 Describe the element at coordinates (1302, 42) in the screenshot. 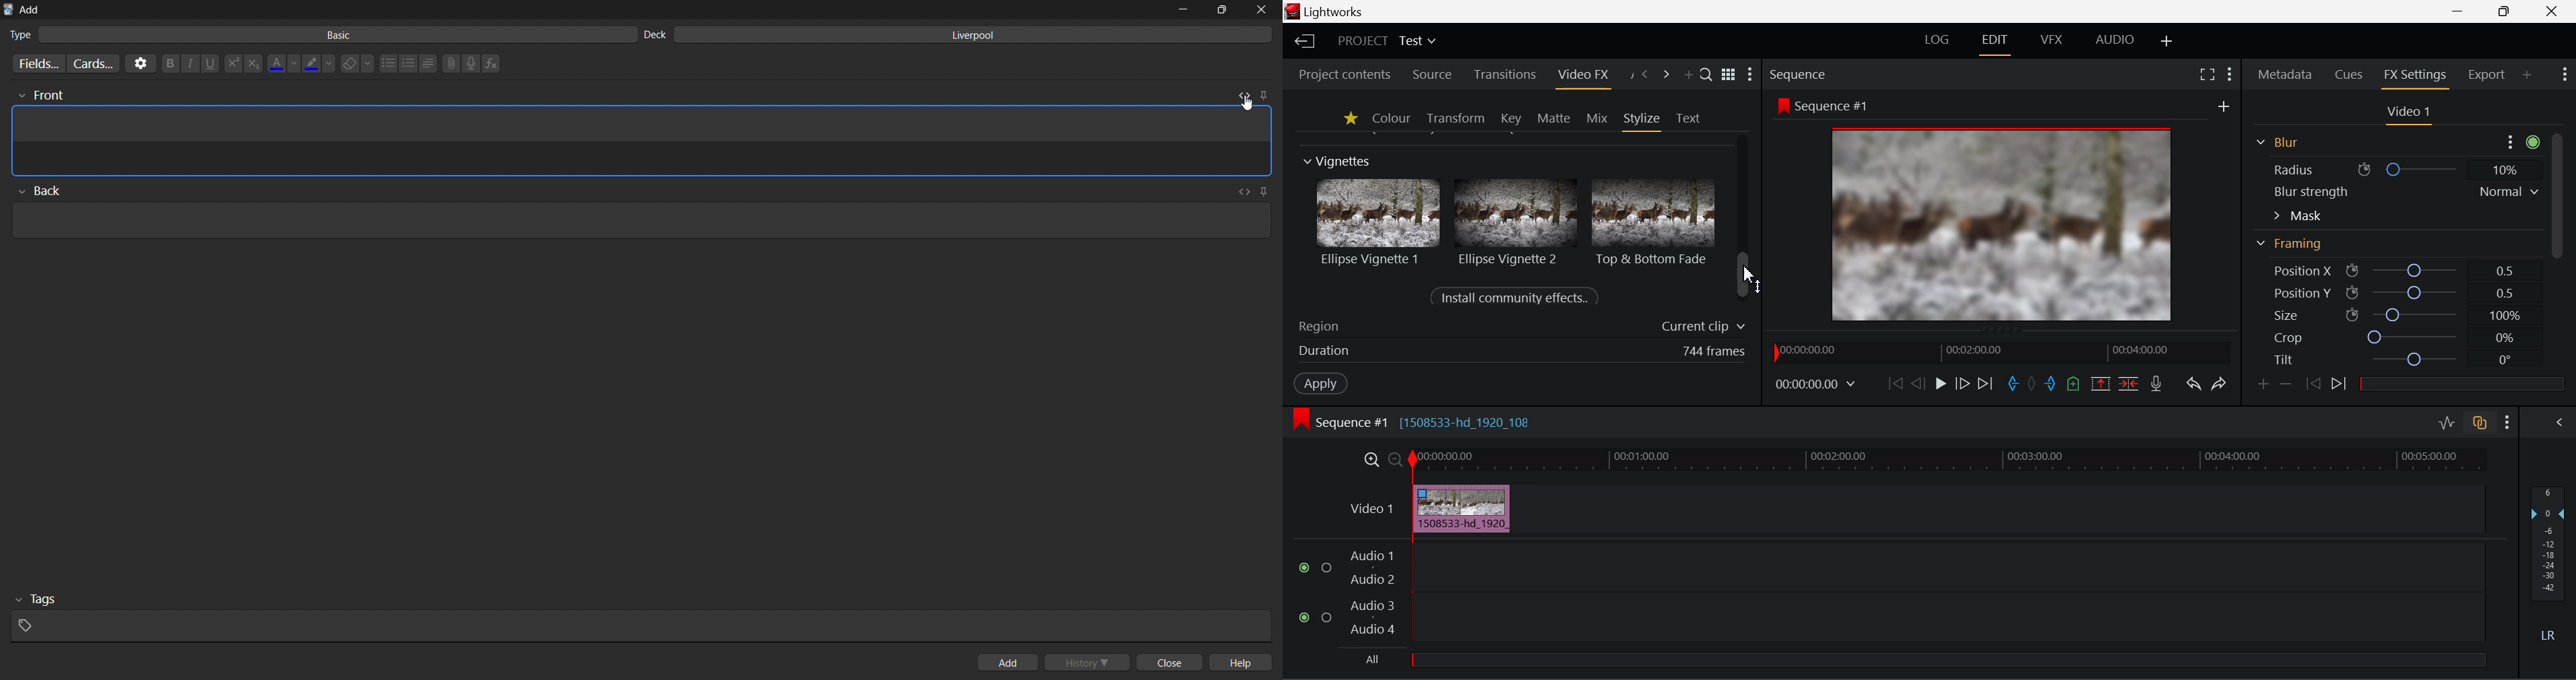

I see `Back to Homepage` at that location.